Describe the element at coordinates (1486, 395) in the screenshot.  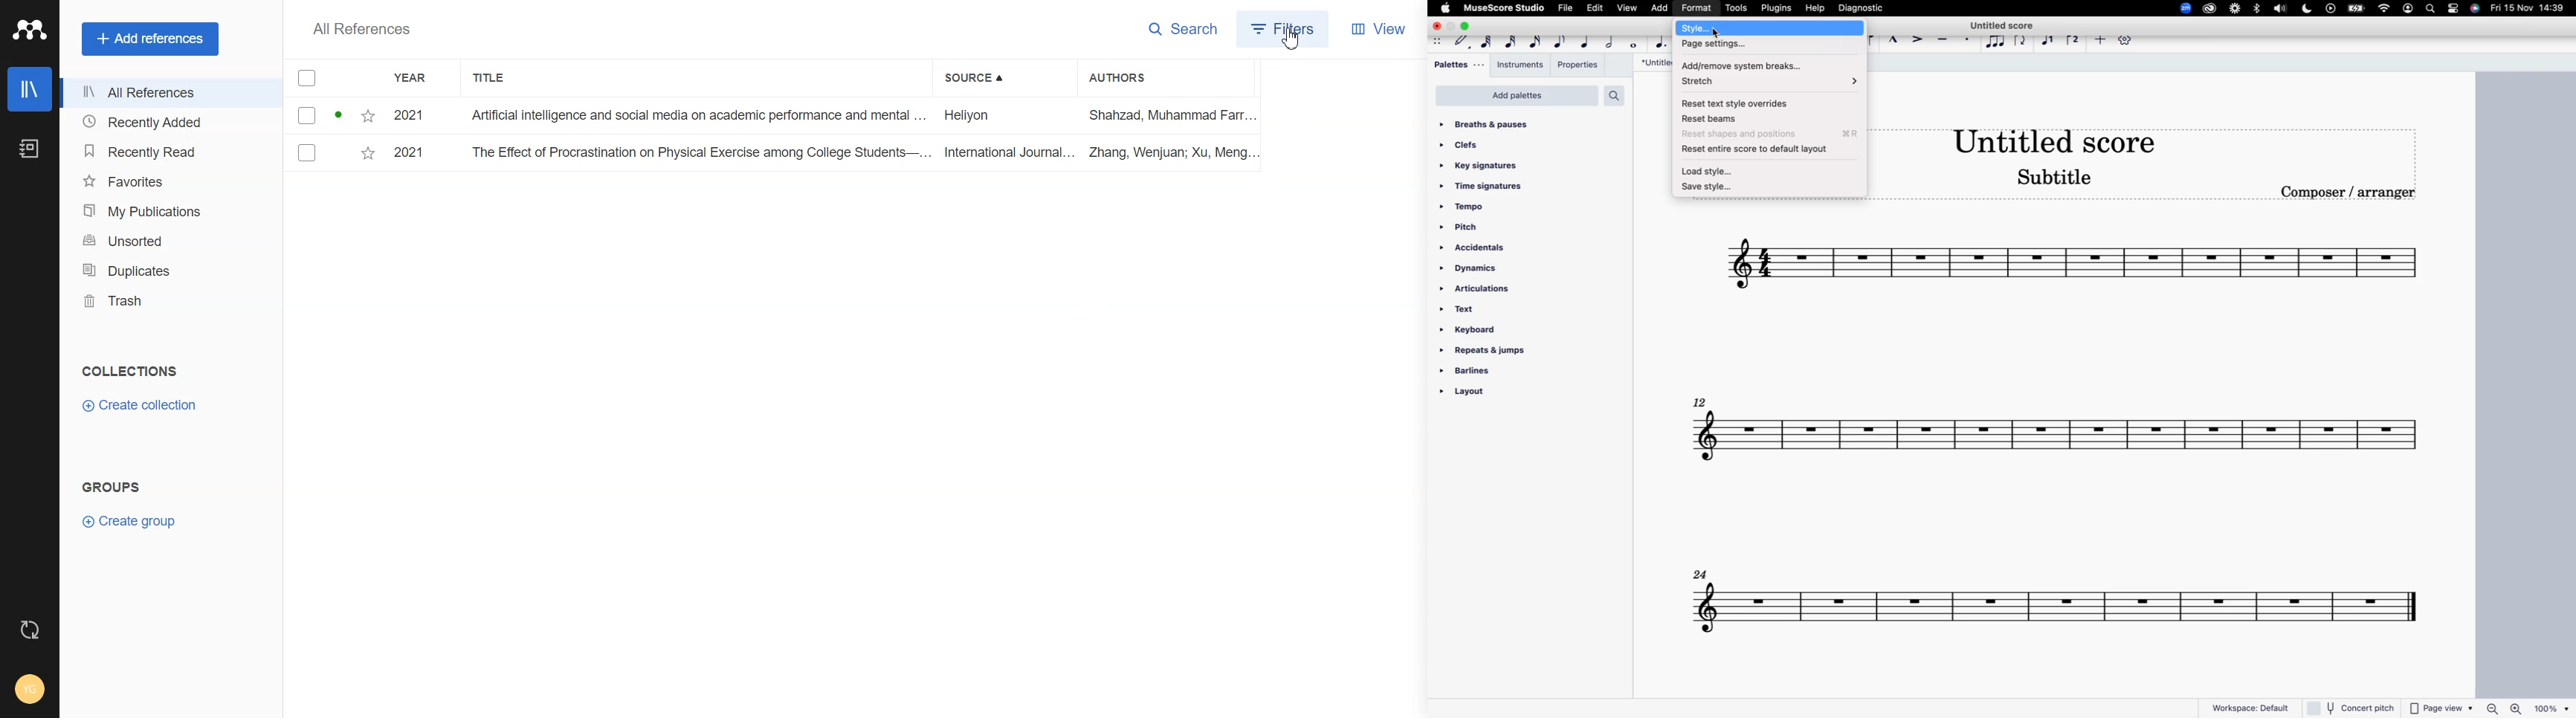
I see `layout` at that location.